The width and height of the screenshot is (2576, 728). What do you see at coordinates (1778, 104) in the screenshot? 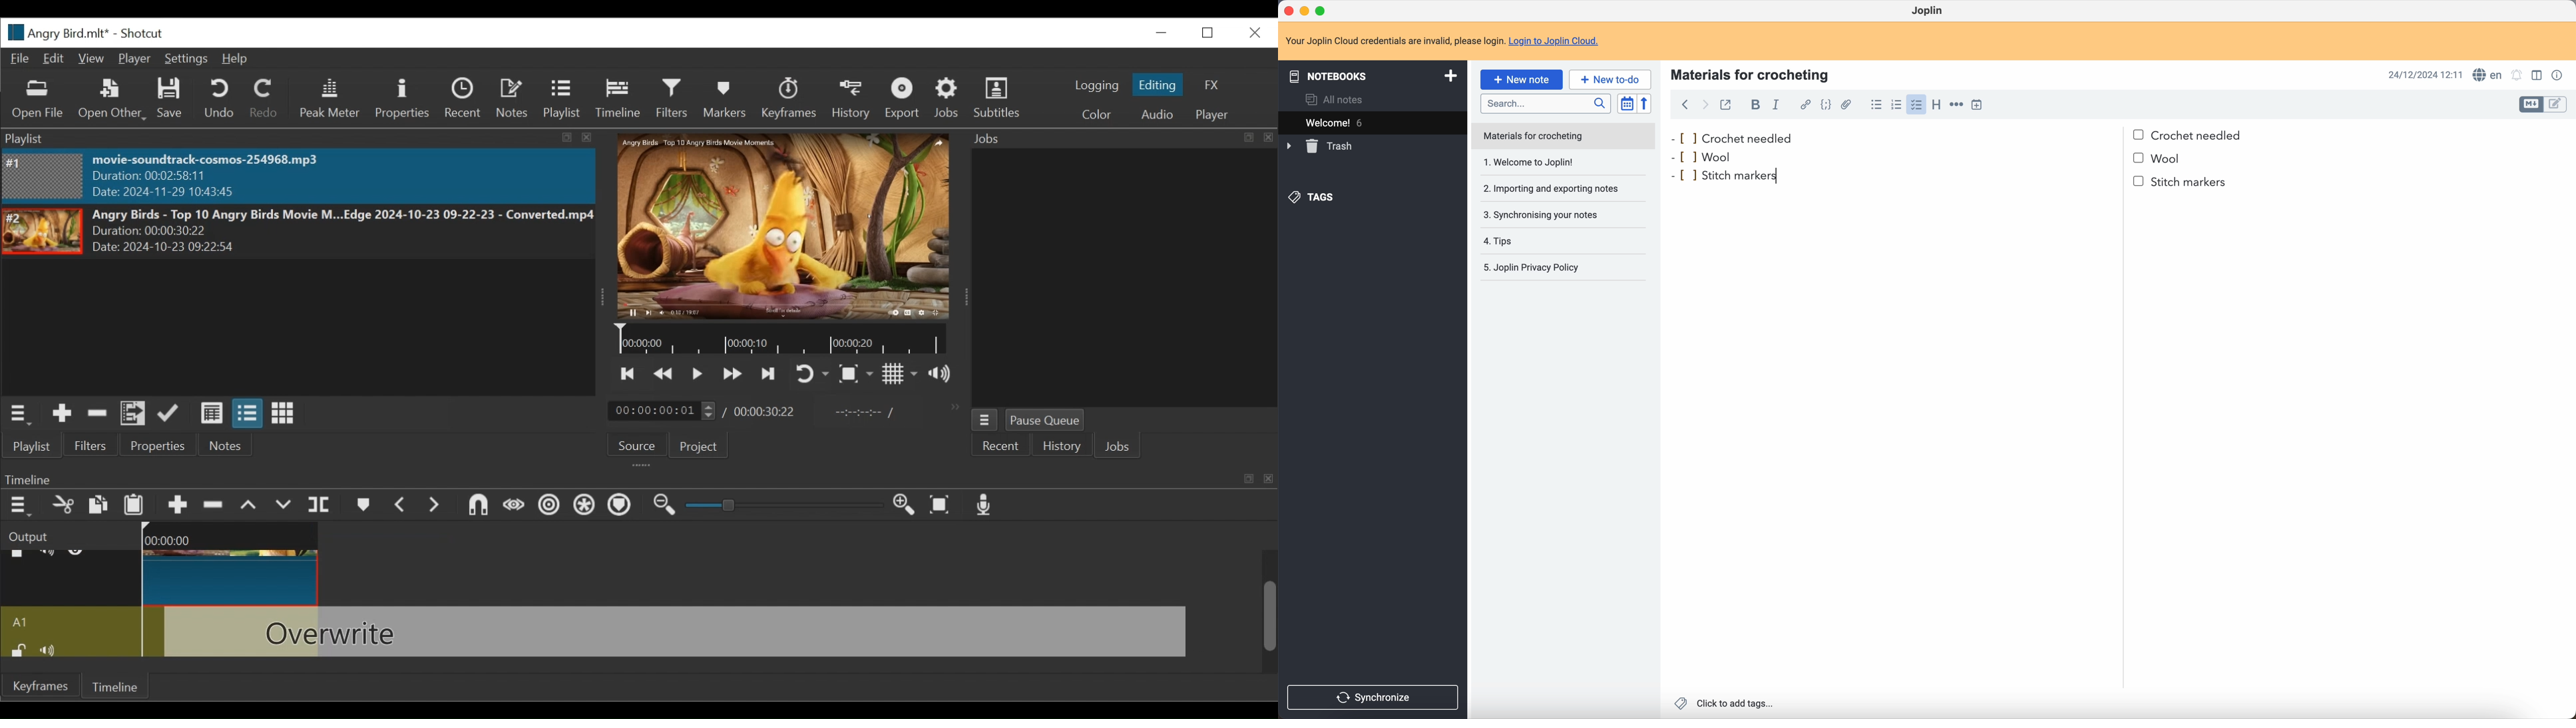
I see `italic` at bounding box center [1778, 104].